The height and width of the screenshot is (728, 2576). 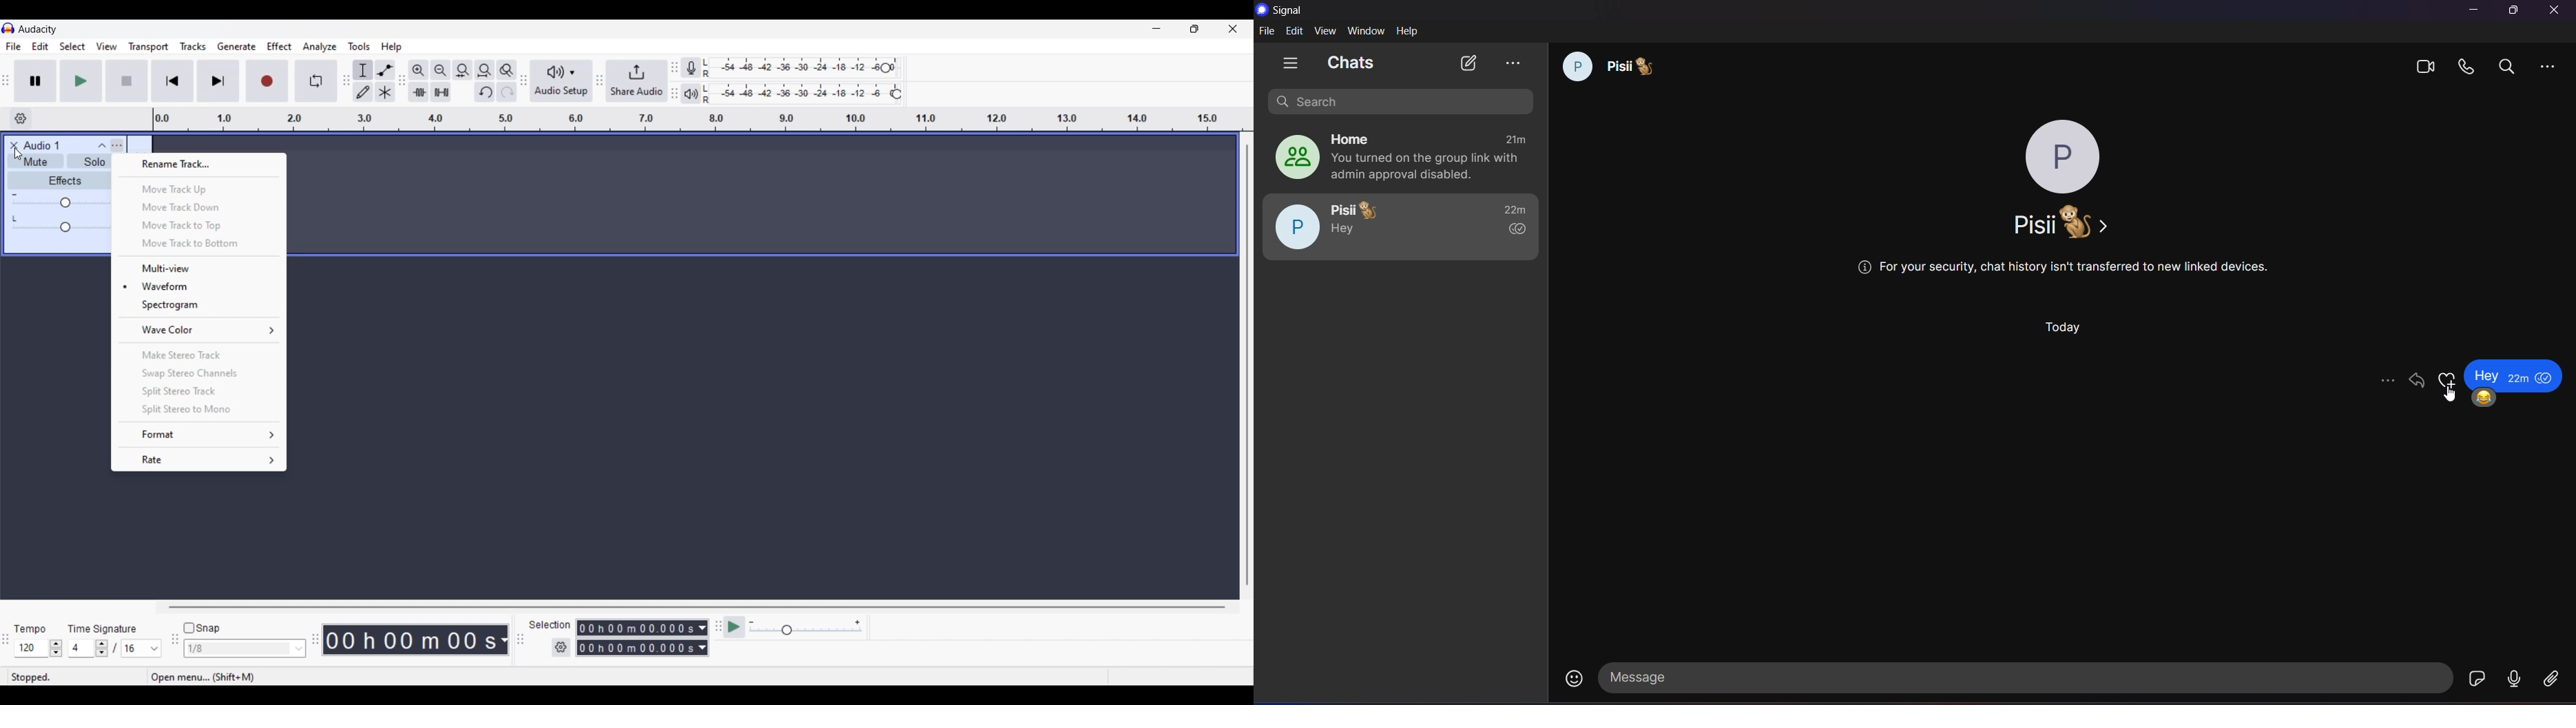 I want to click on Slider, so click(x=60, y=204).